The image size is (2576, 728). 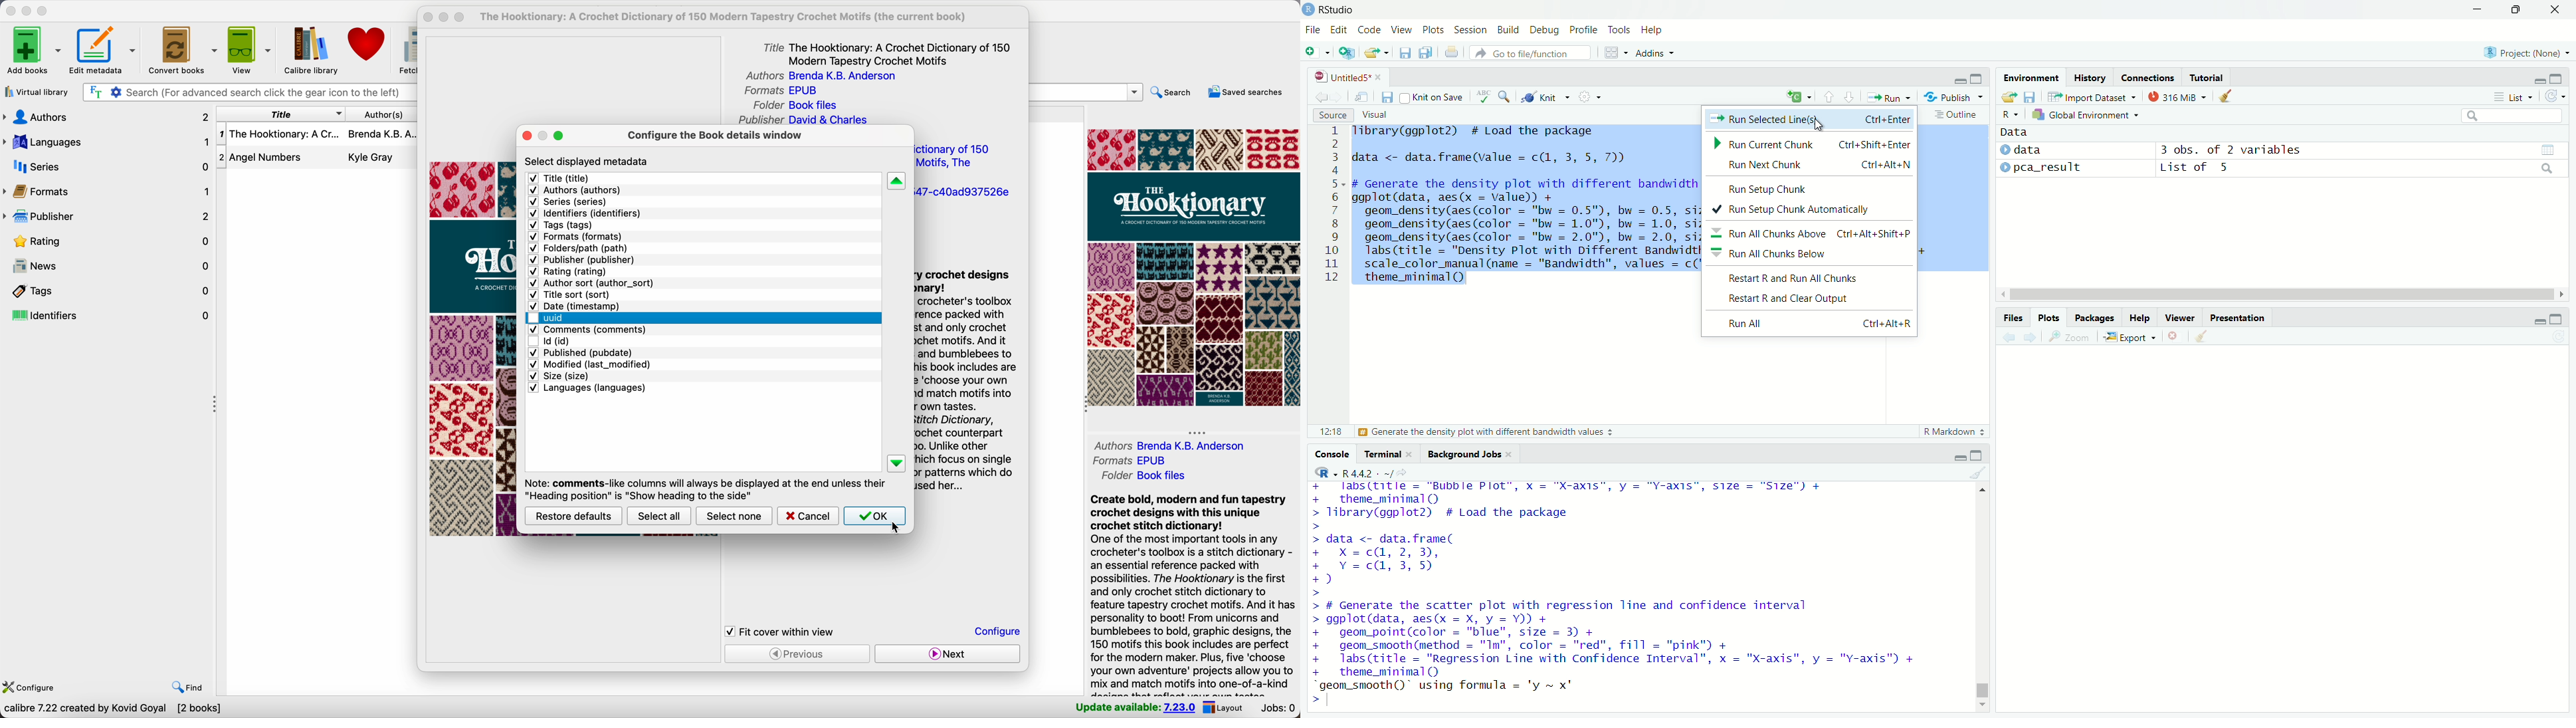 I want to click on R, so click(x=2011, y=114).